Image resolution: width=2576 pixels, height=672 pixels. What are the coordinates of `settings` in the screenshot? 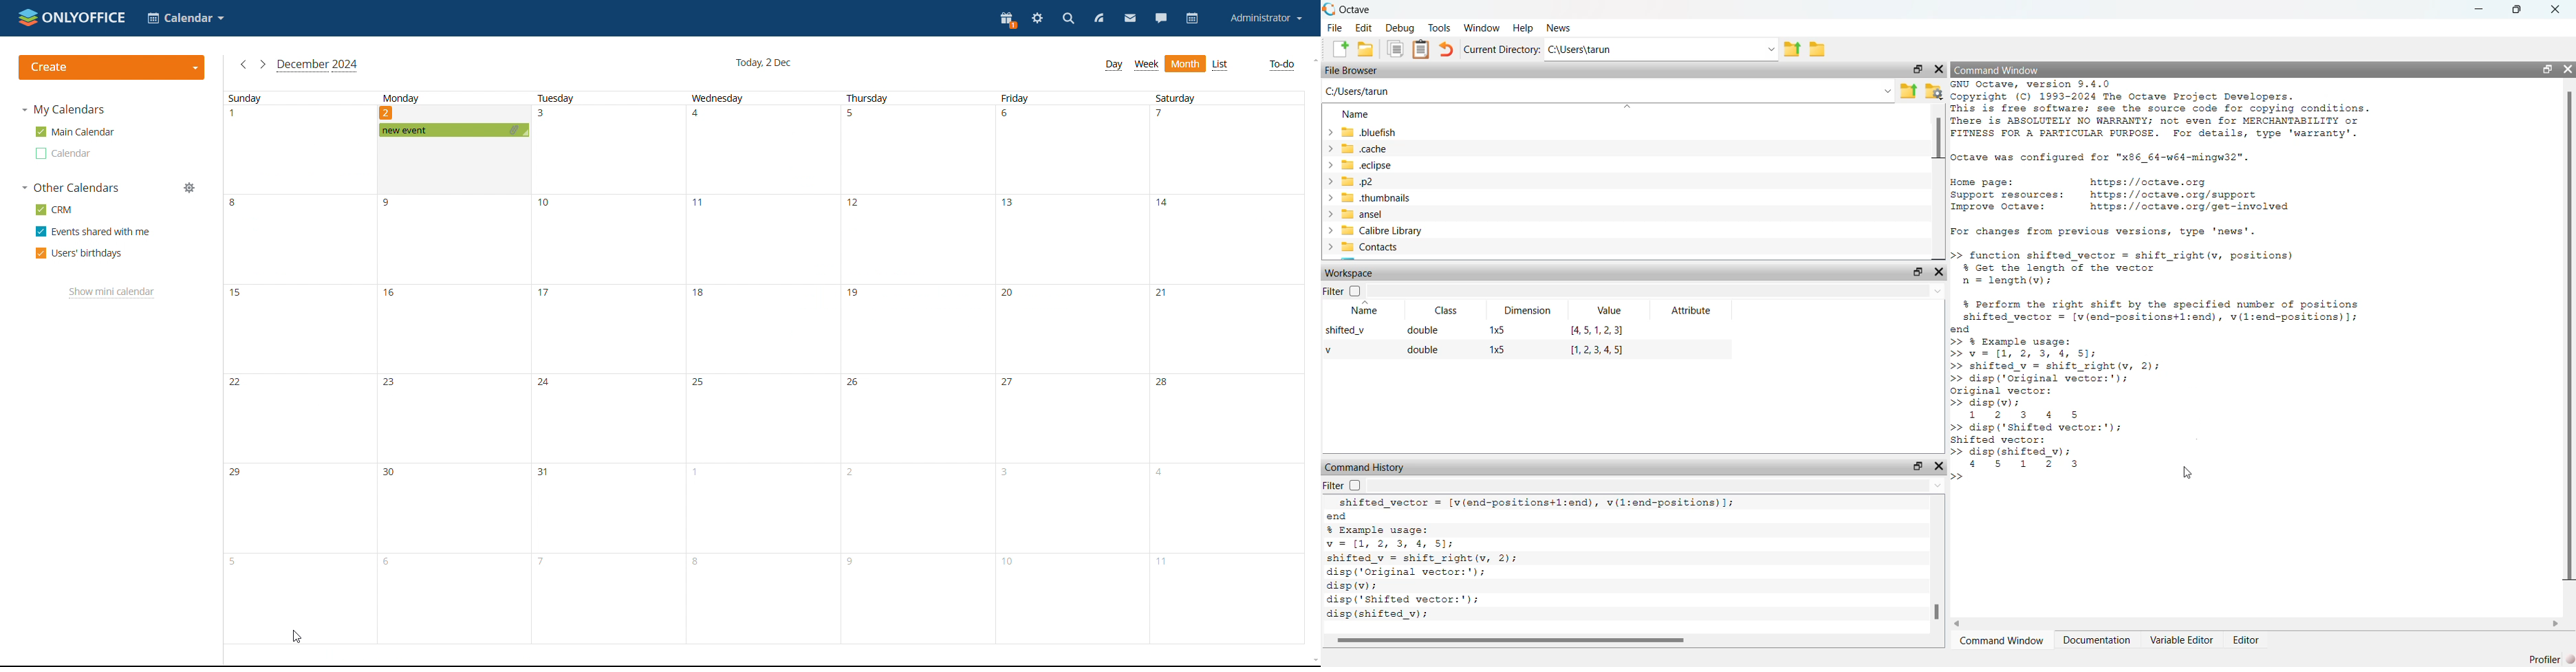 It's located at (1039, 19).